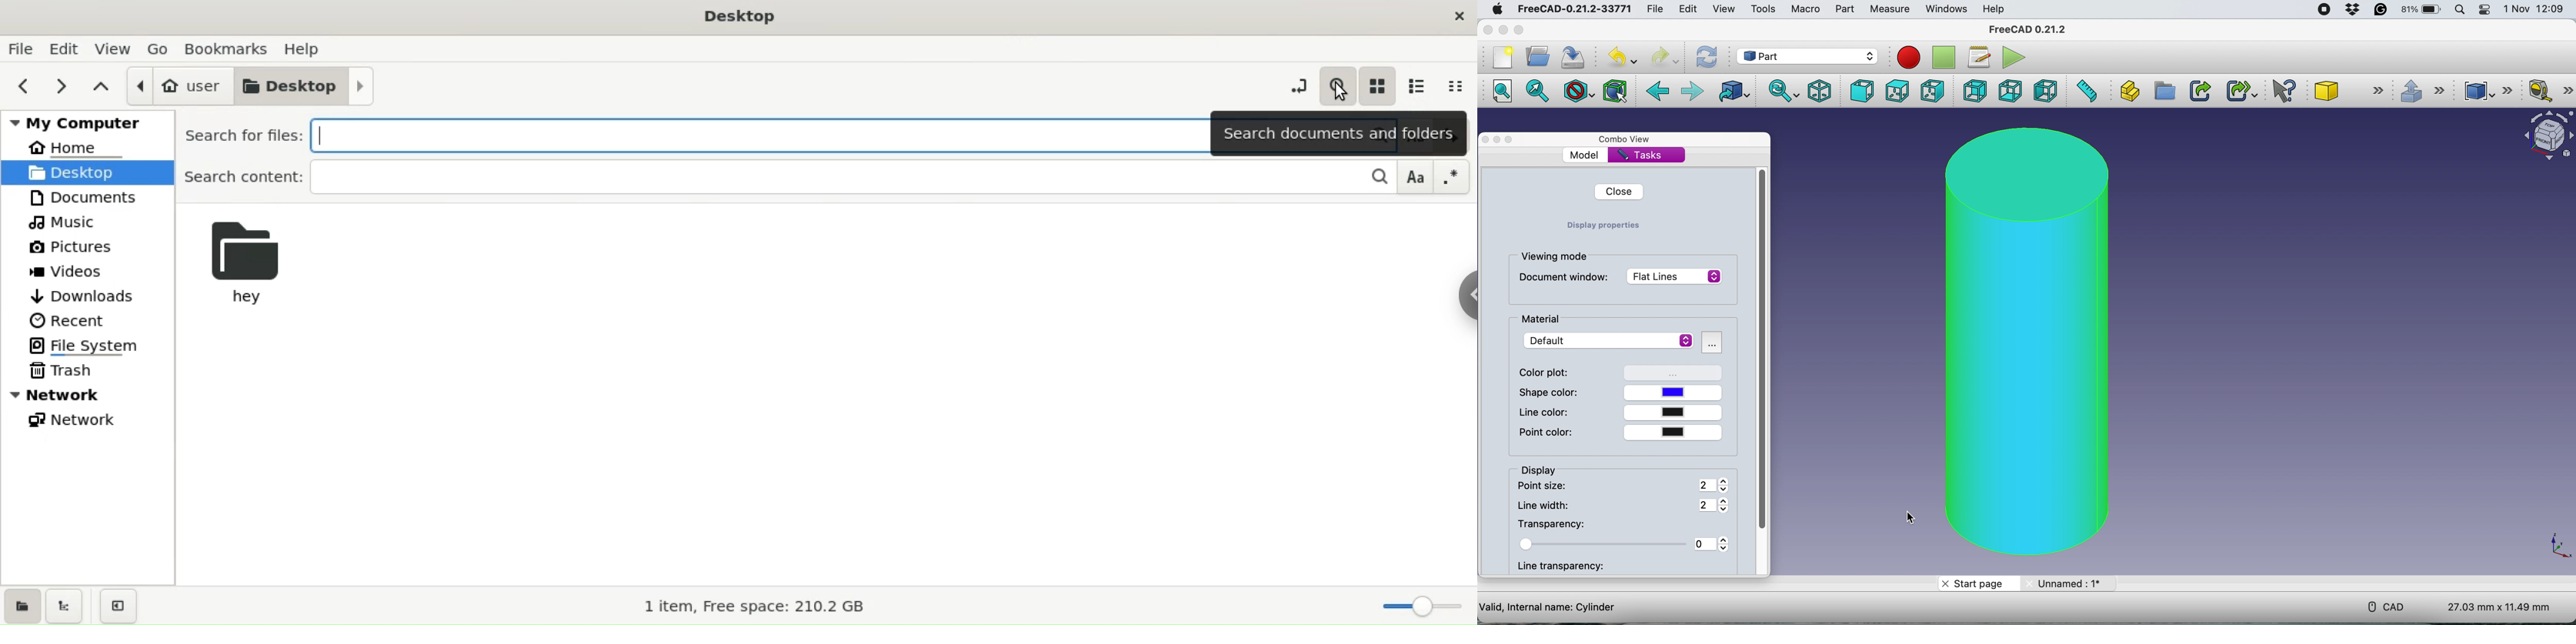 This screenshot has height=644, width=2576. What do you see at coordinates (1547, 320) in the screenshot?
I see `material` at bounding box center [1547, 320].